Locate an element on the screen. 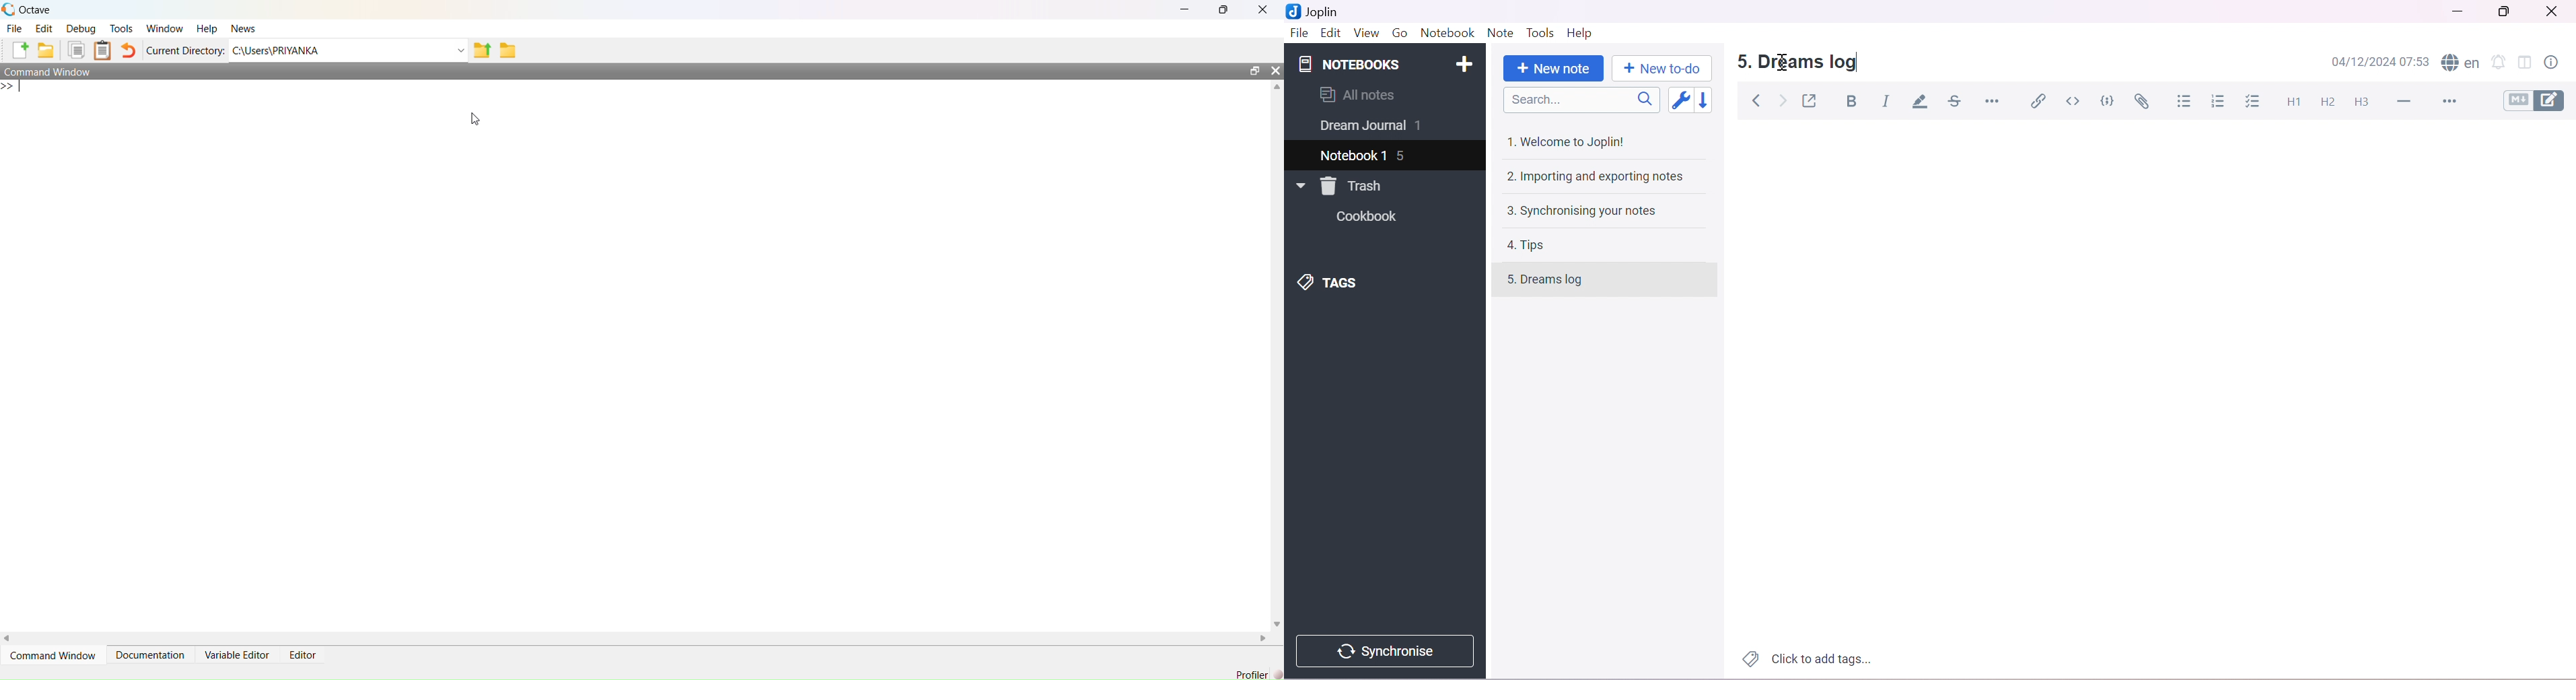  Italic is located at coordinates (1887, 100).